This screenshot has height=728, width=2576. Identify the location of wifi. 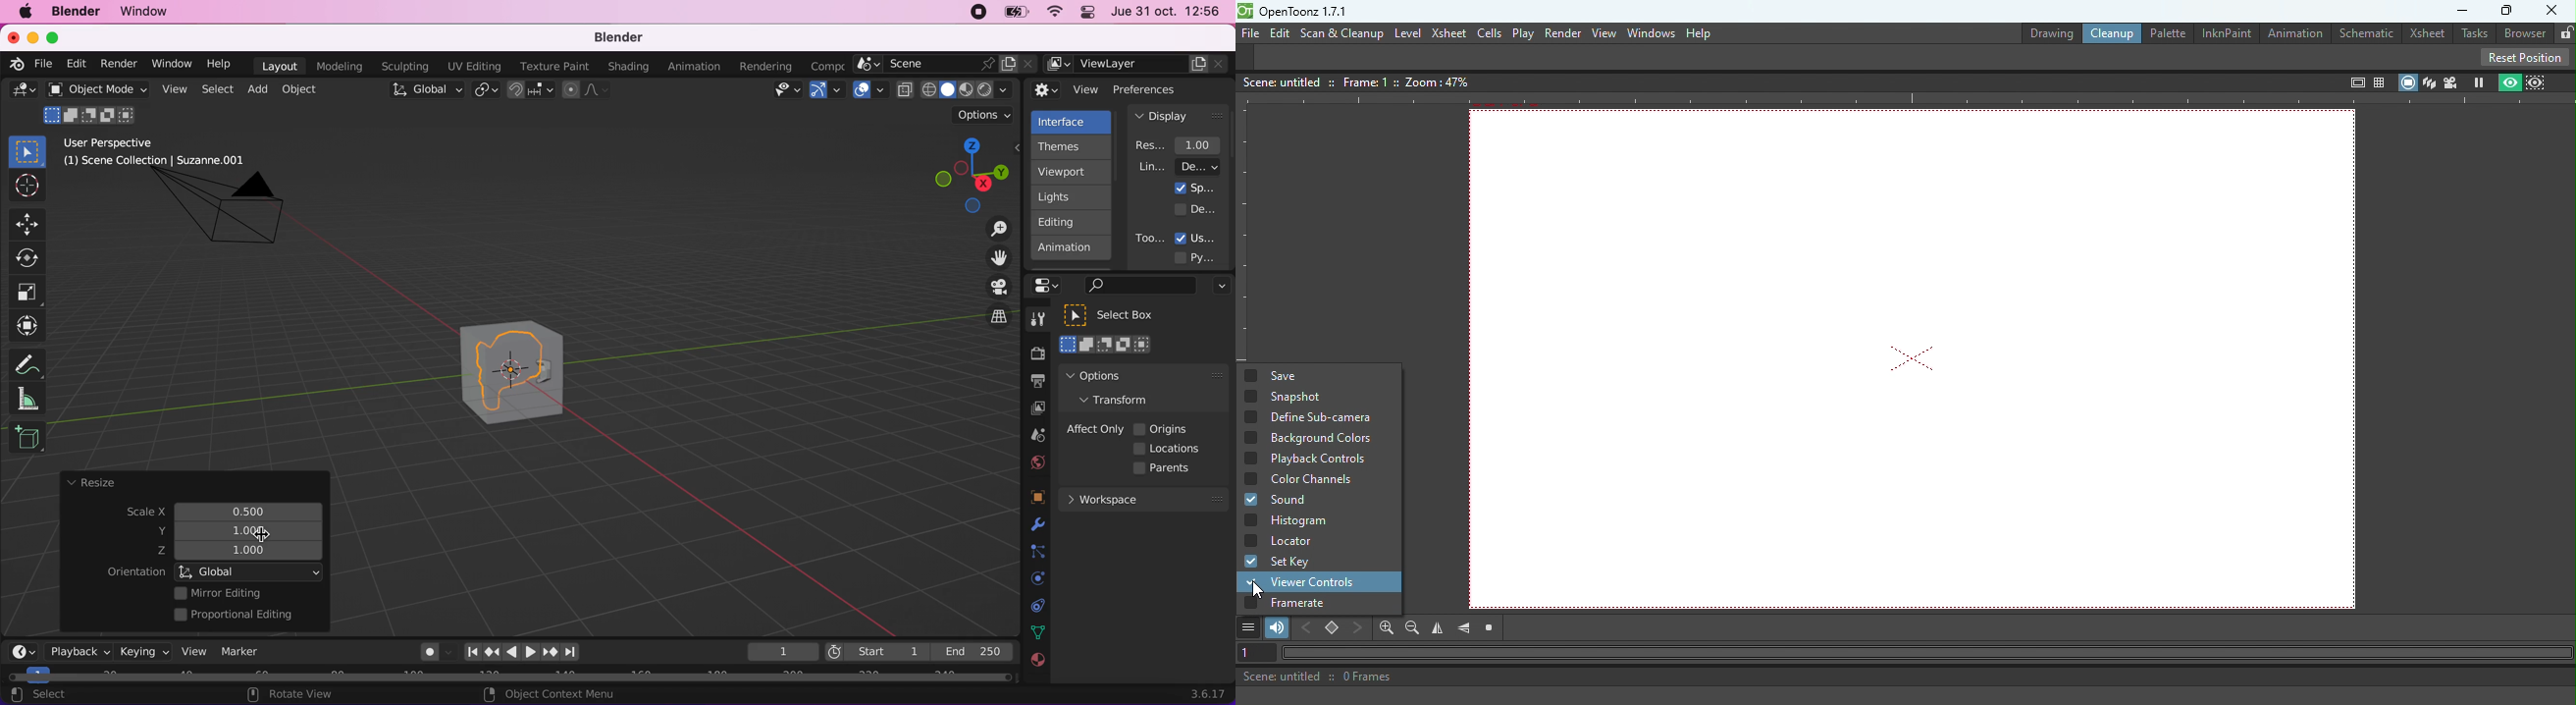
(1052, 14).